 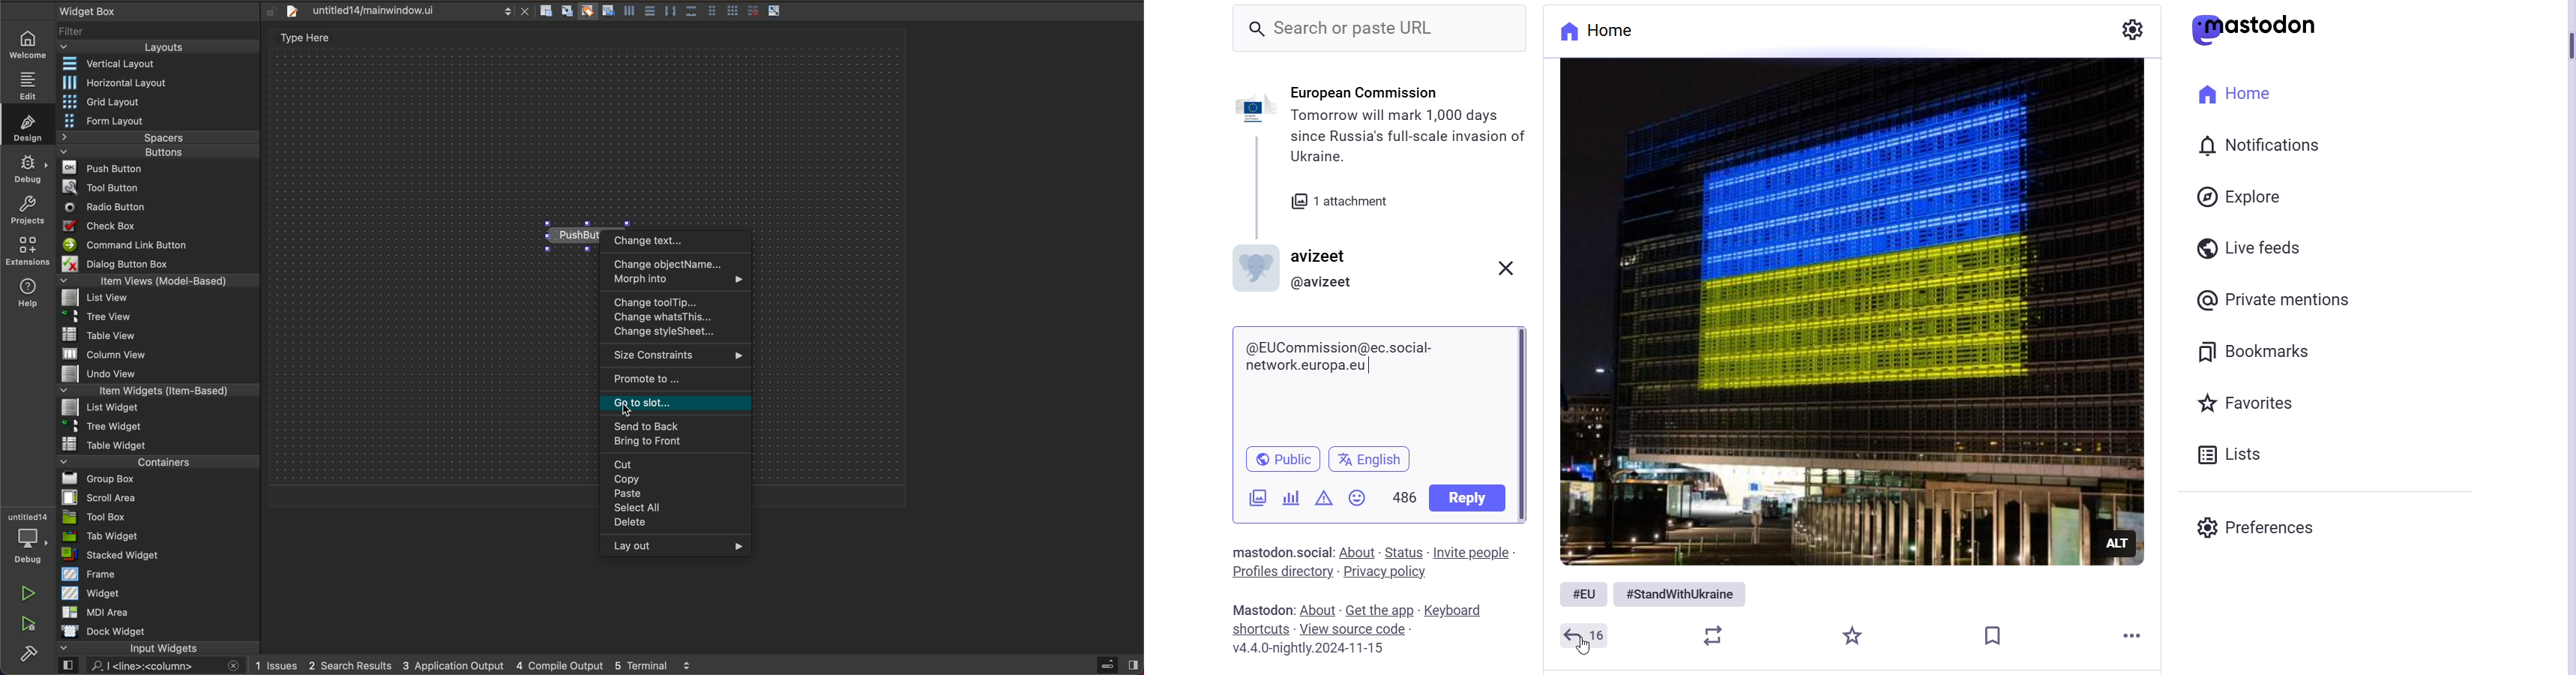 What do you see at coordinates (2235, 454) in the screenshot?
I see `Lists` at bounding box center [2235, 454].